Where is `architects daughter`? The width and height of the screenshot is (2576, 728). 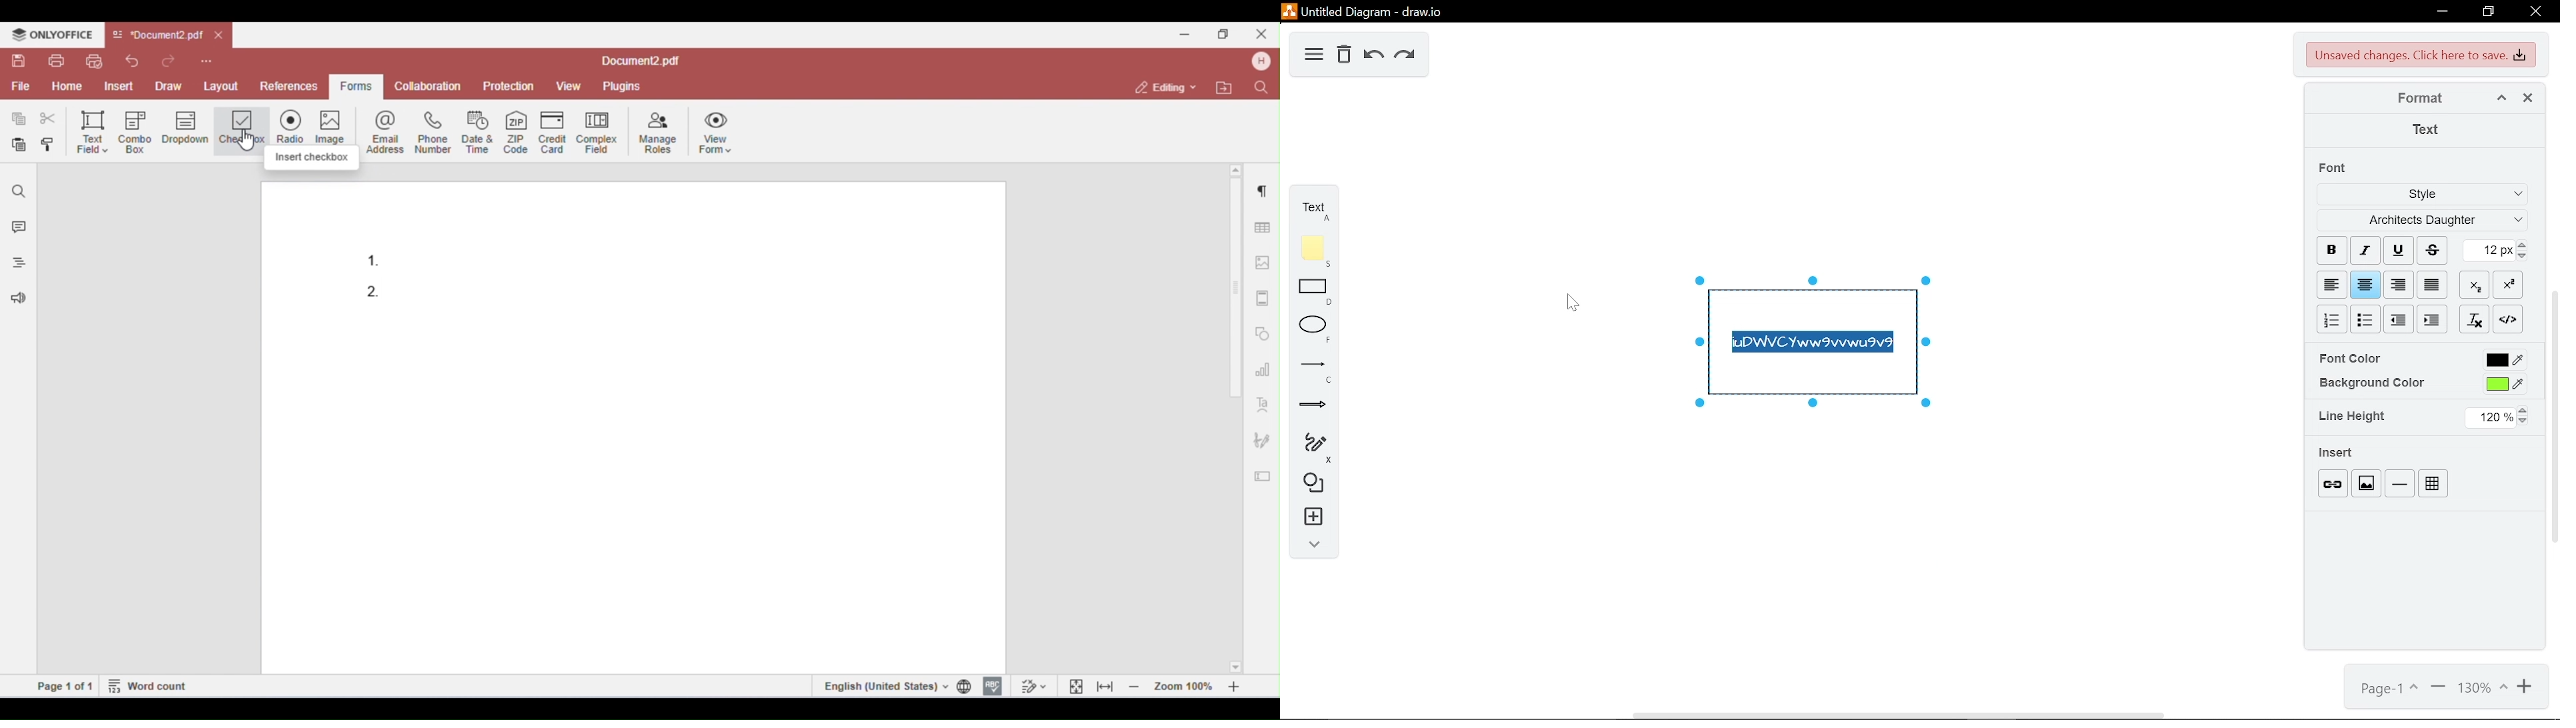 architects daughter is located at coordinates (2419, 222).